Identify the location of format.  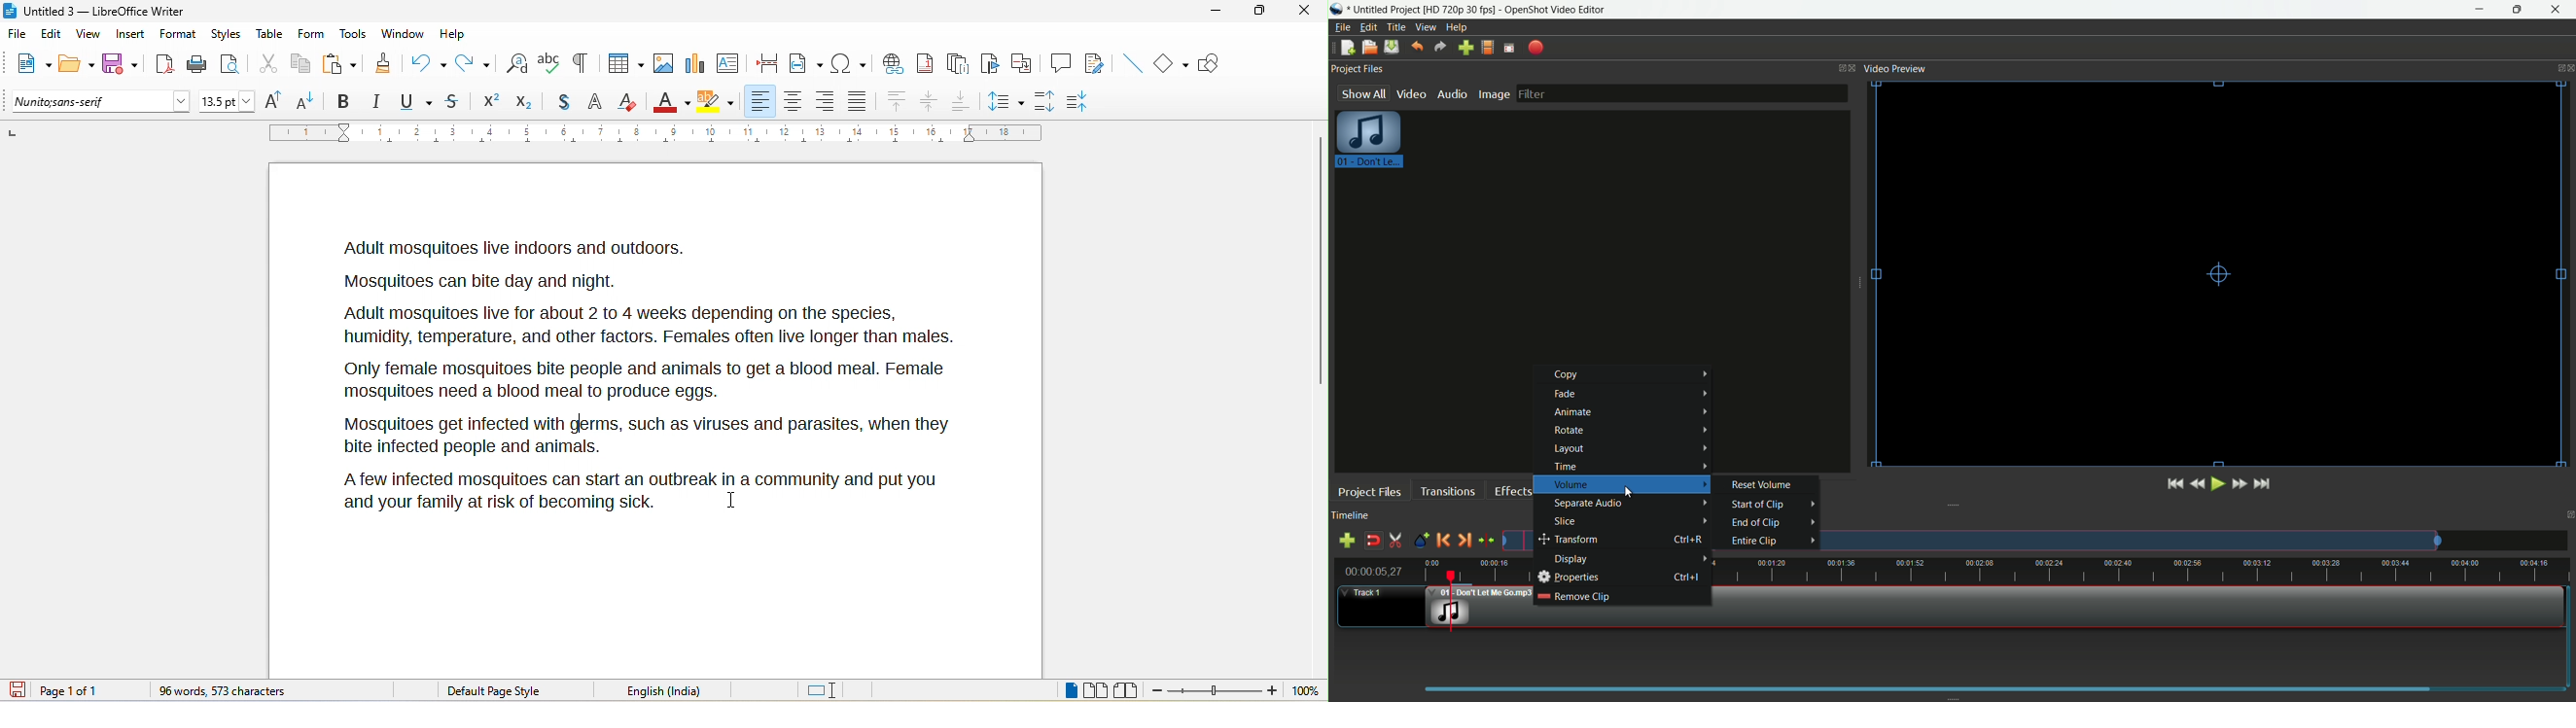
(179, 35).